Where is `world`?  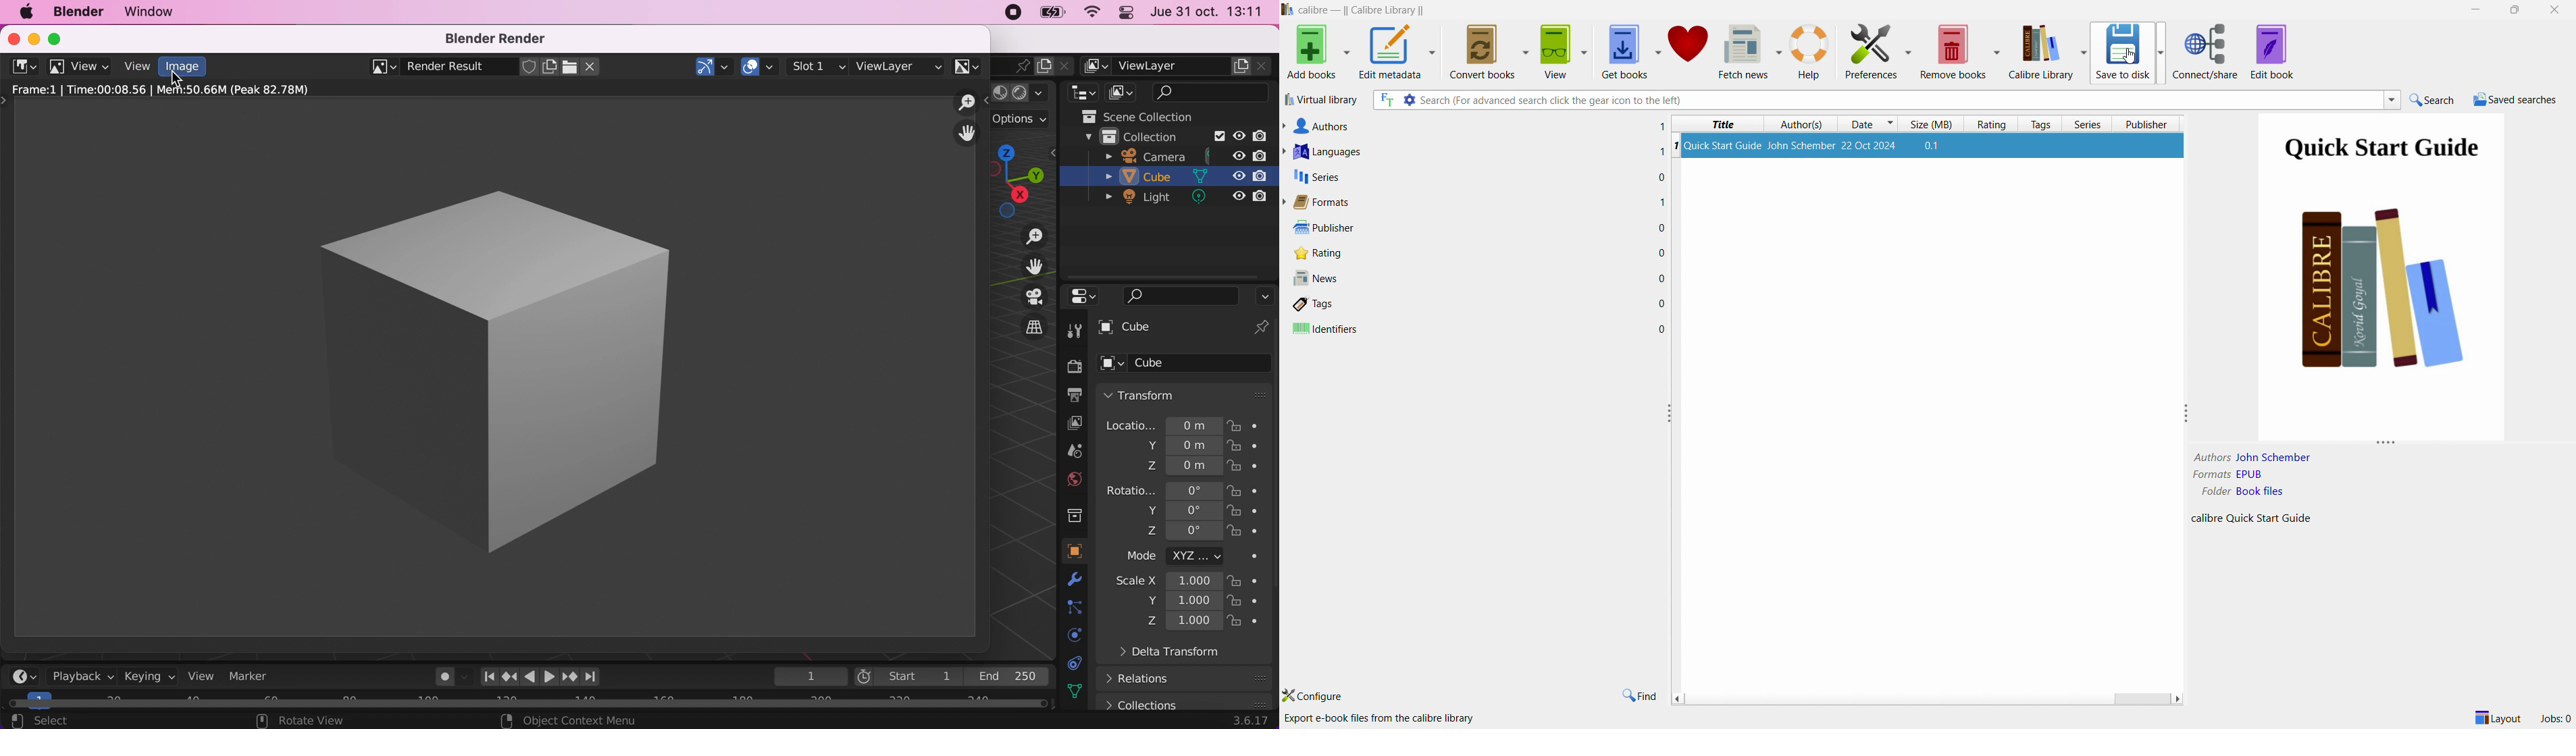
world is located at coordinates (1074, 479).